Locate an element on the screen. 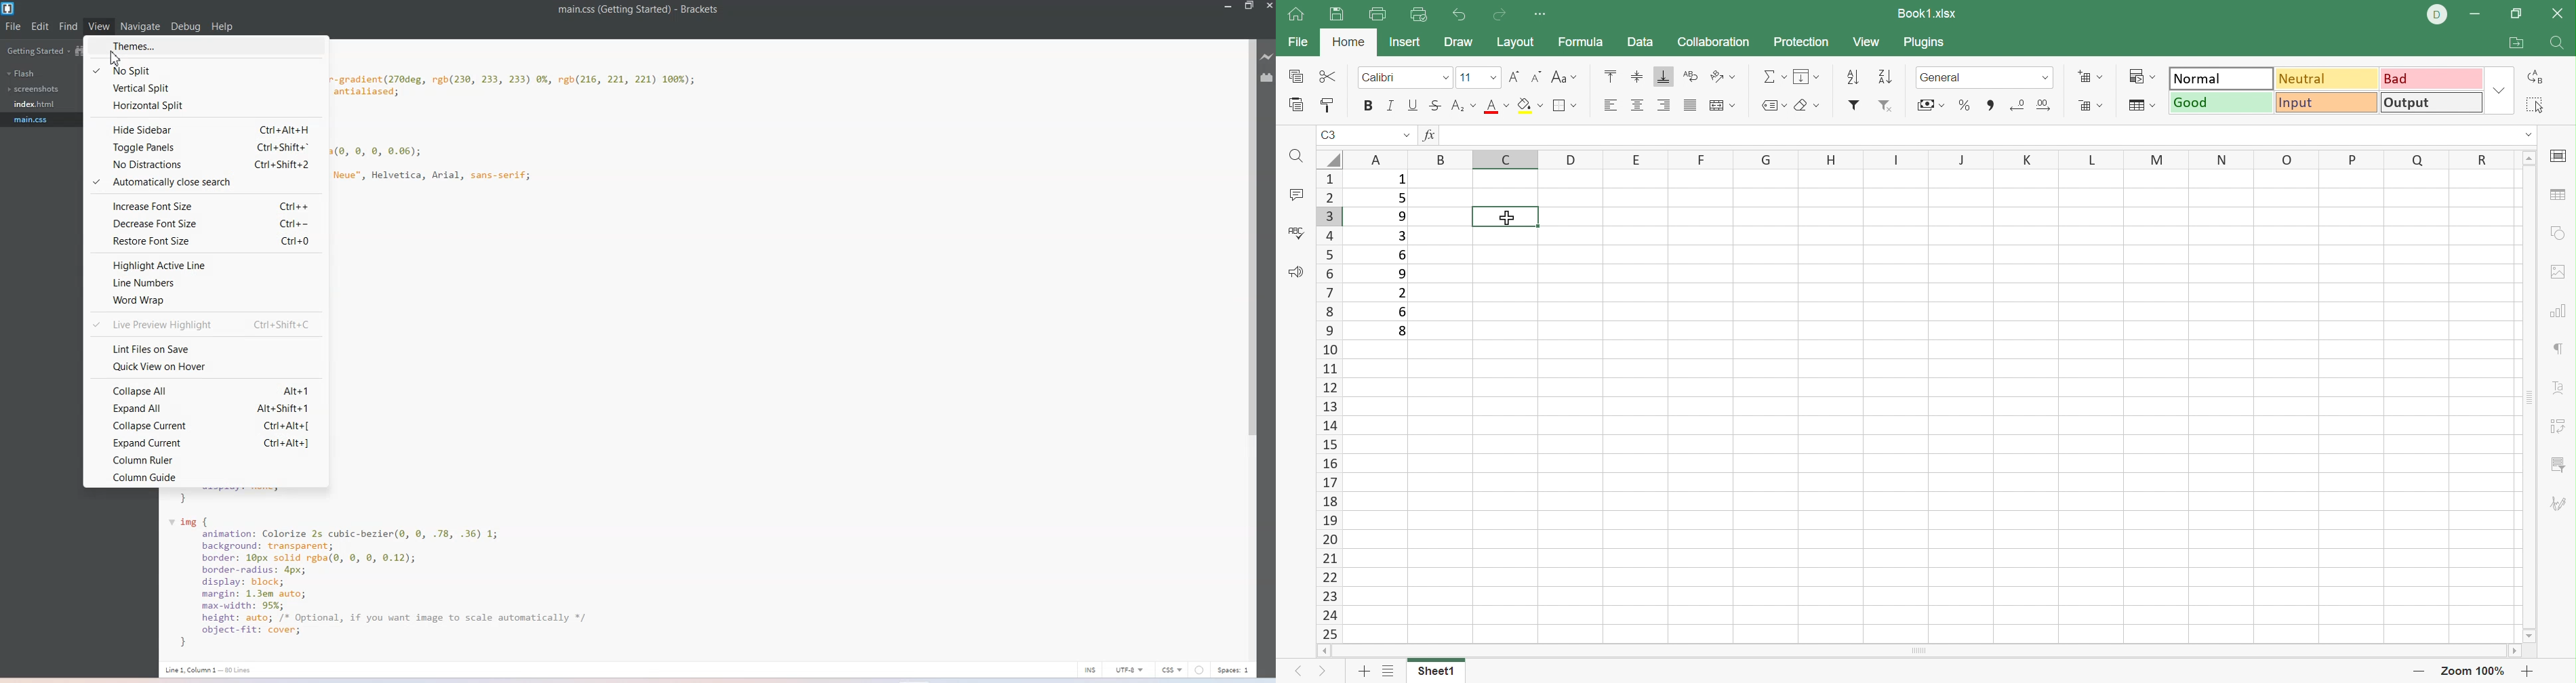 Image resolution: width=2576 pixels, height=700 pixels. Paste is located at coordinates (1293, 107).